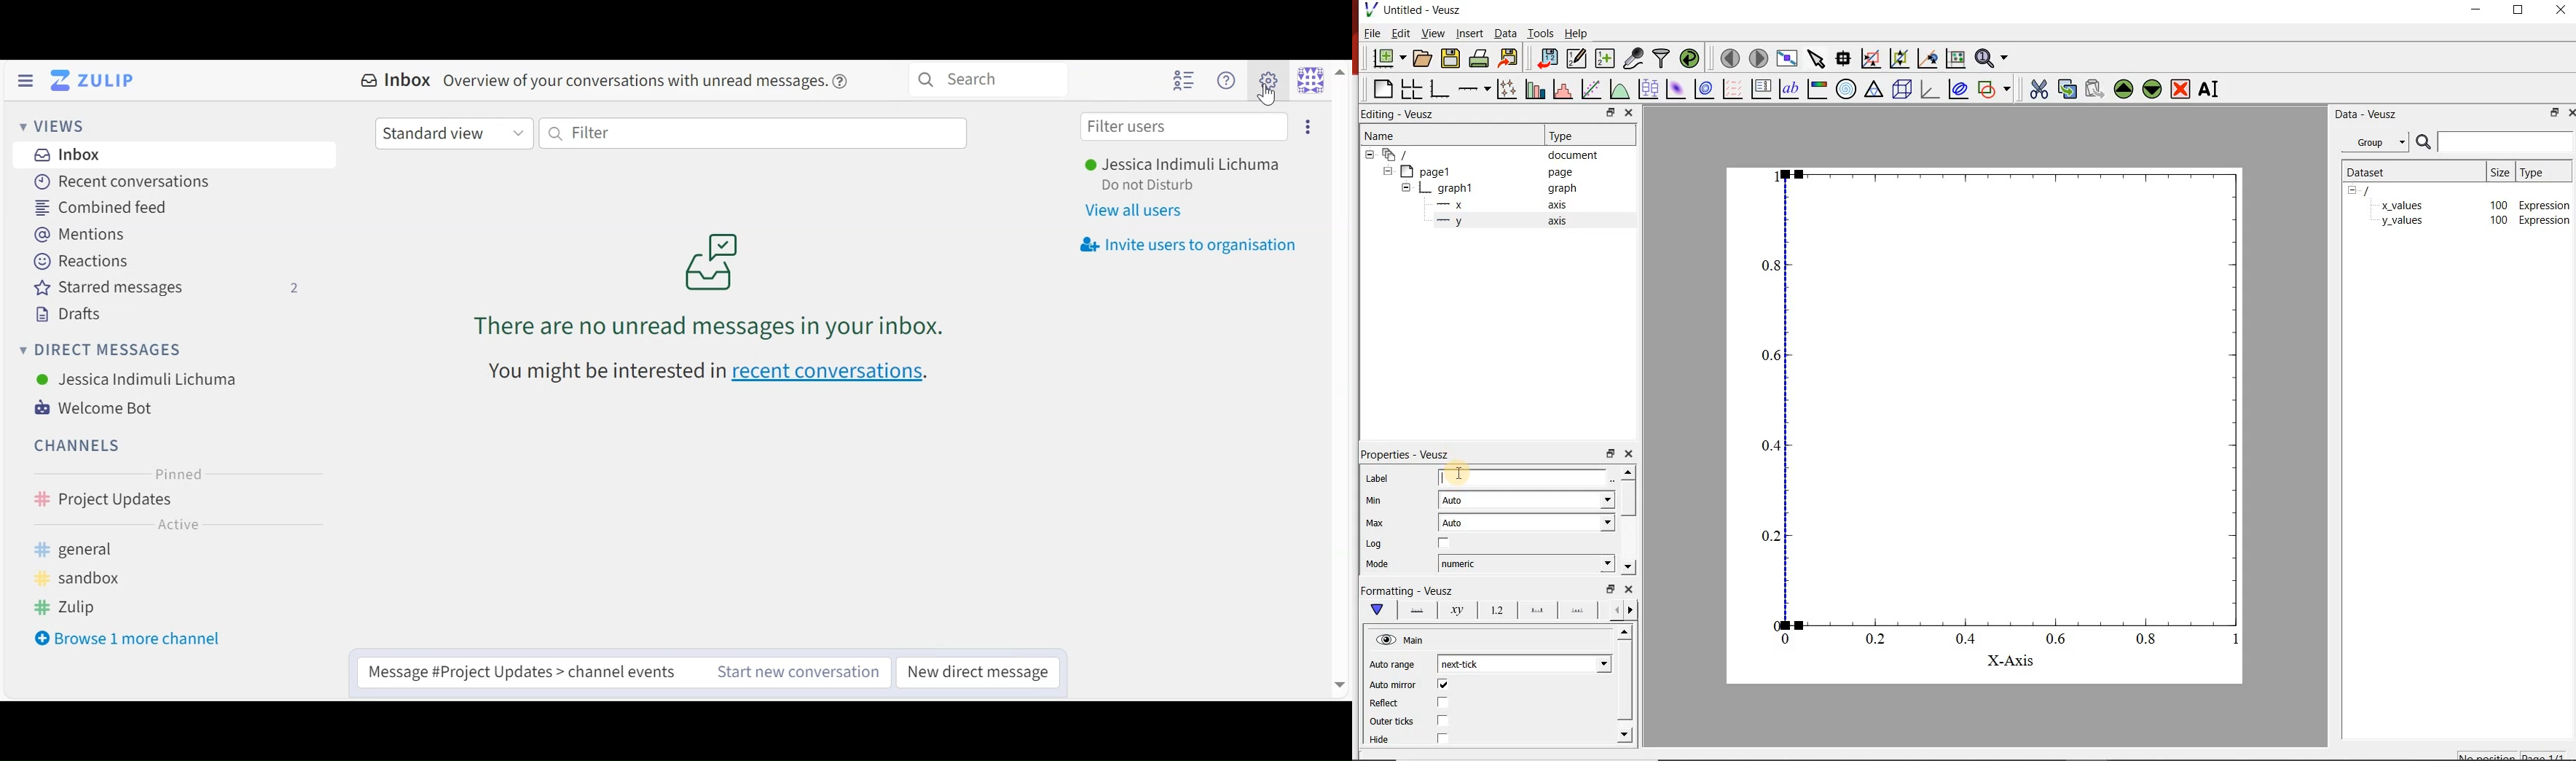  What do you see at coordinates (2180, 91) in the screenshot?
I see `remove the selected widget` at bounding box center [2180, 91].